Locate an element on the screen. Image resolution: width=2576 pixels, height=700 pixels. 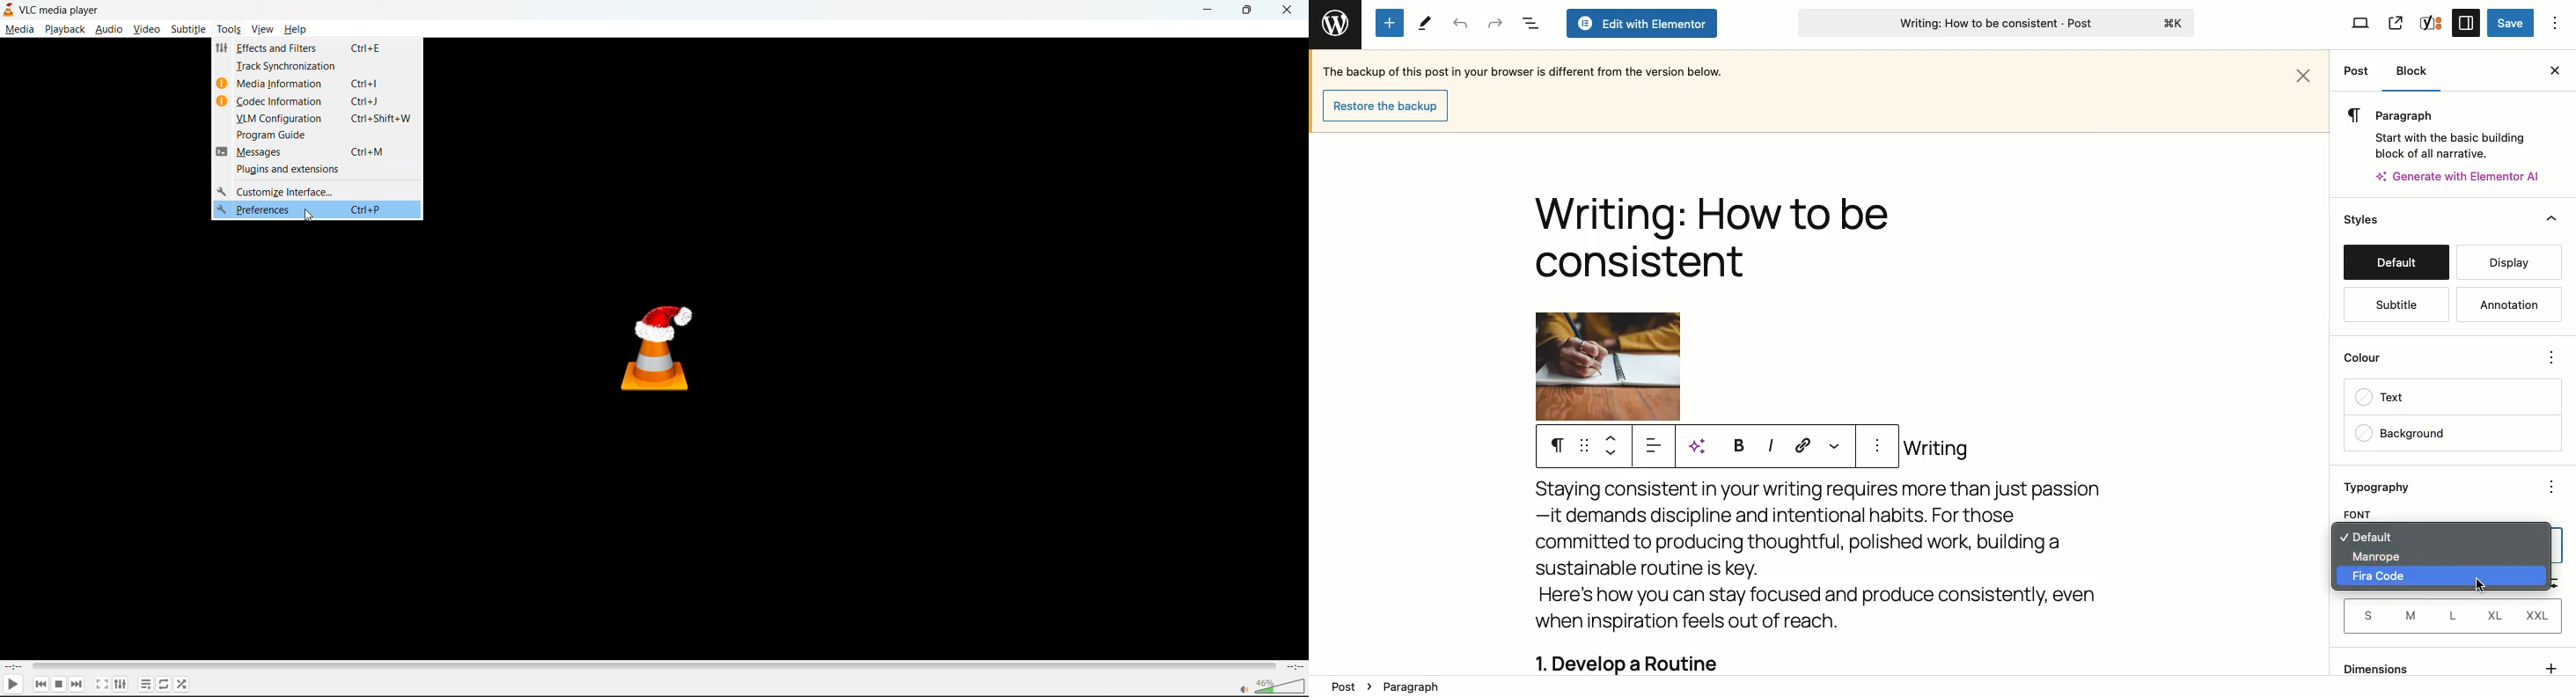
Align is located at coordinates (1656, 449).